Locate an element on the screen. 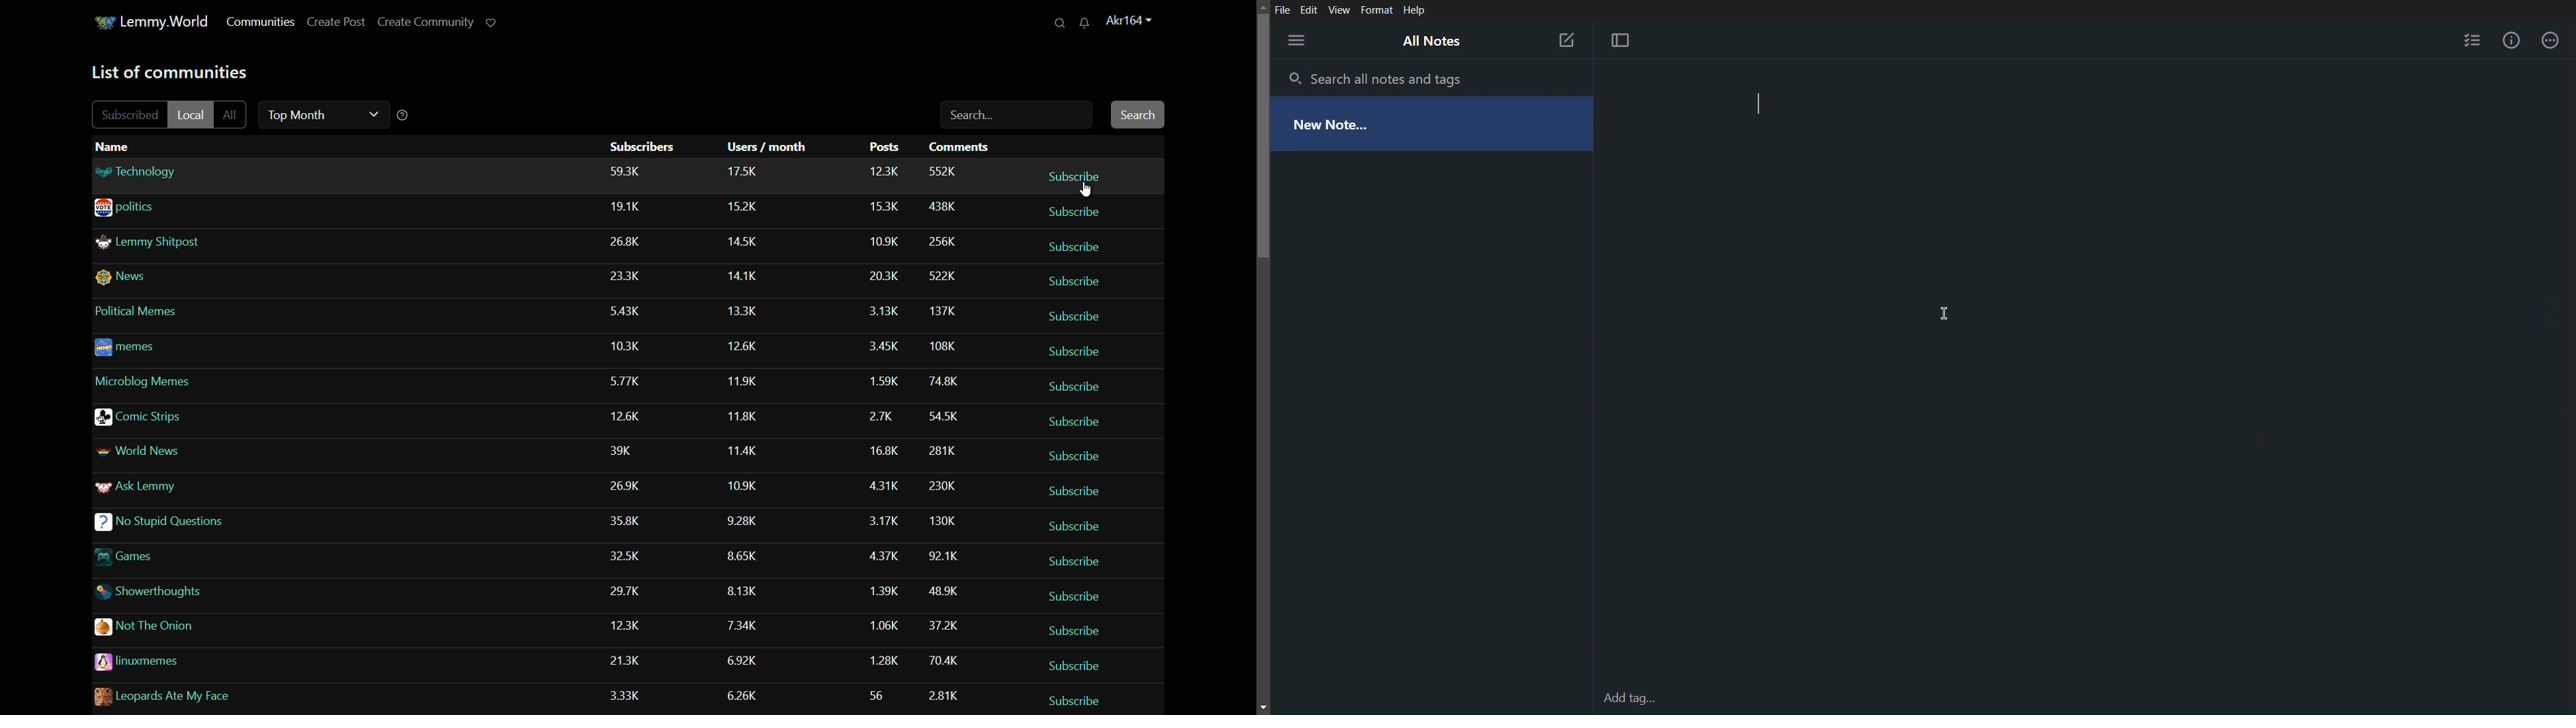 The height and width of the screenshot is (728, 2576). user per month is located at coordinates (746, 415).